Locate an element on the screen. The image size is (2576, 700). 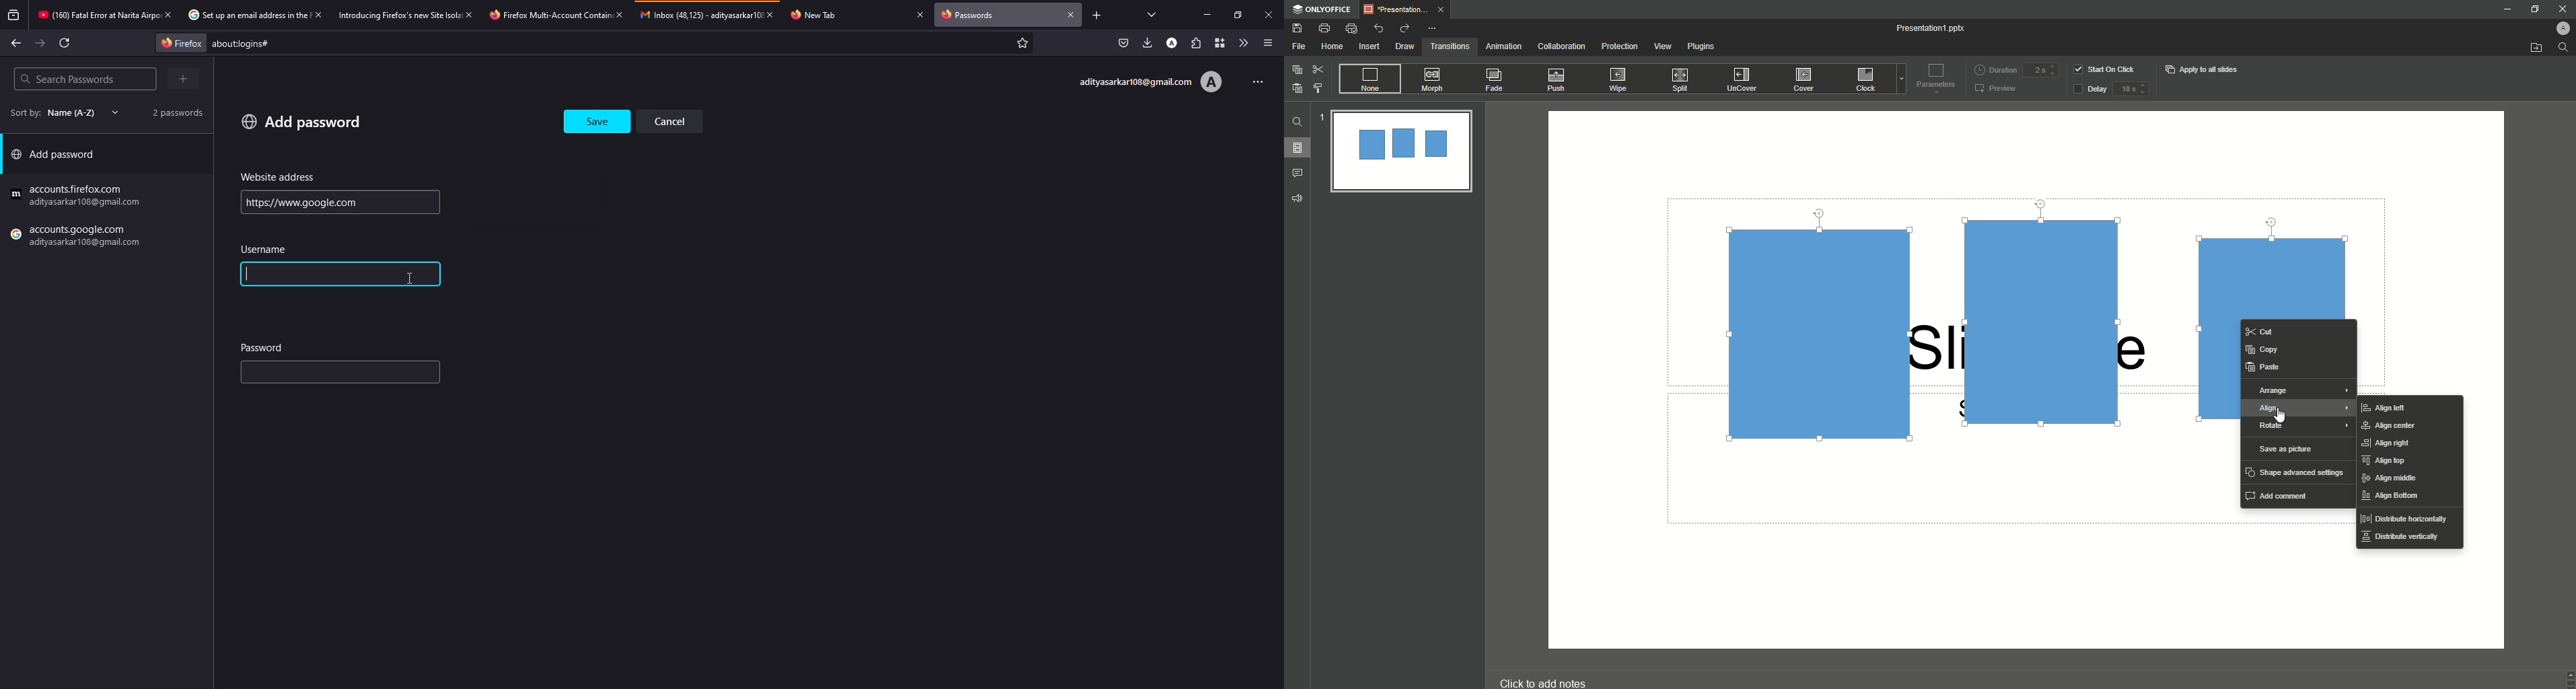
close is located at coordinates (921, 14).